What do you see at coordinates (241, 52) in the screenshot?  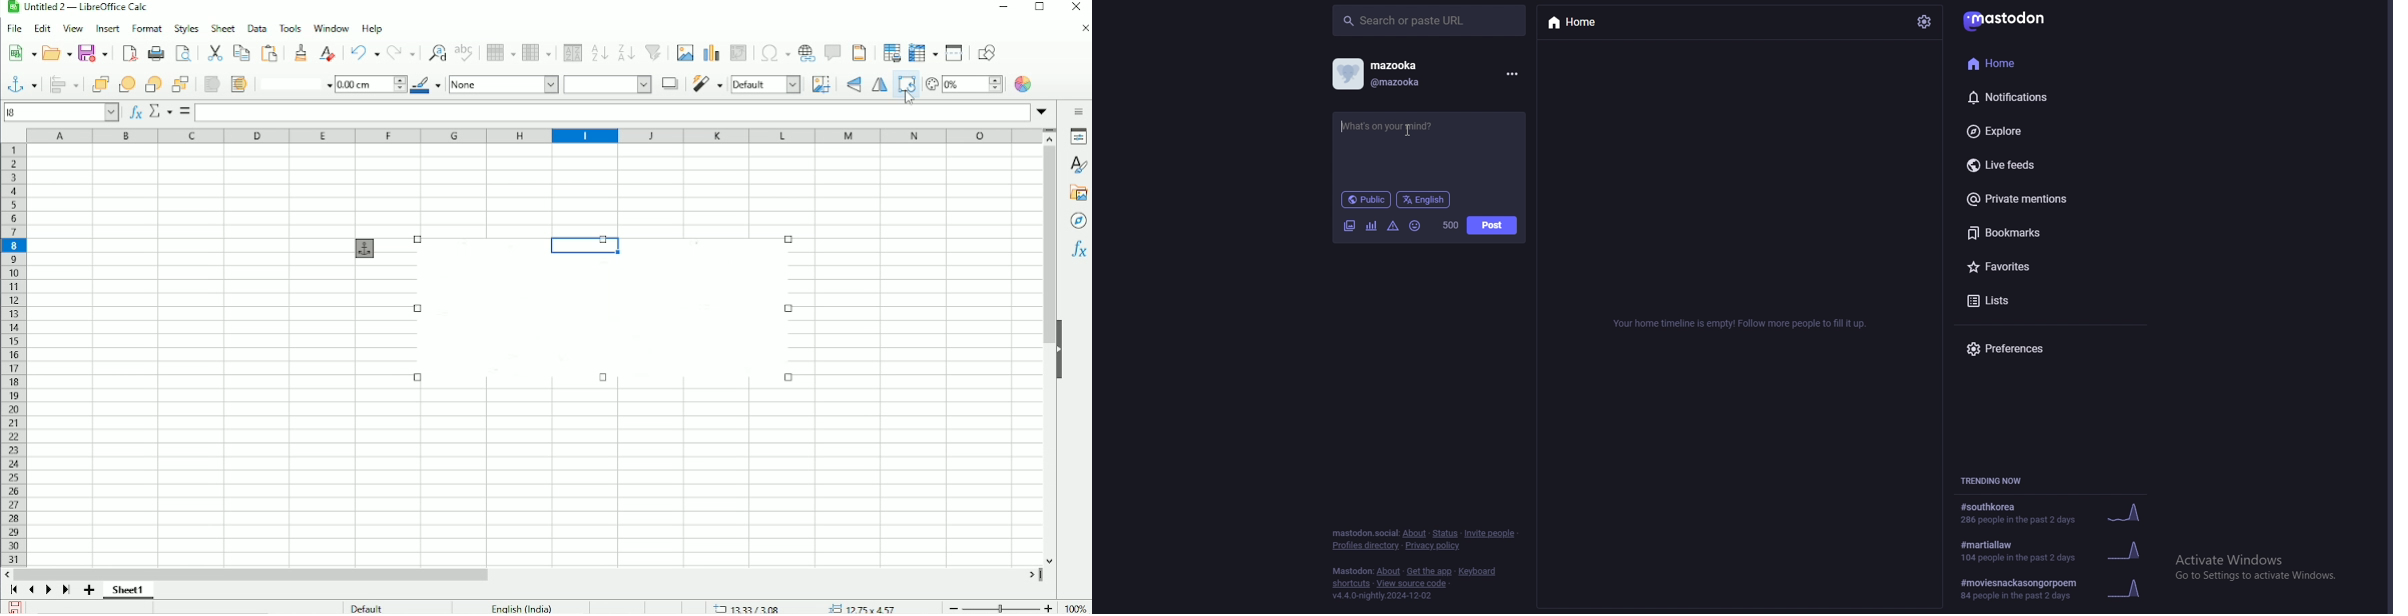 I see `Copy` at bounding box center [241, 52].